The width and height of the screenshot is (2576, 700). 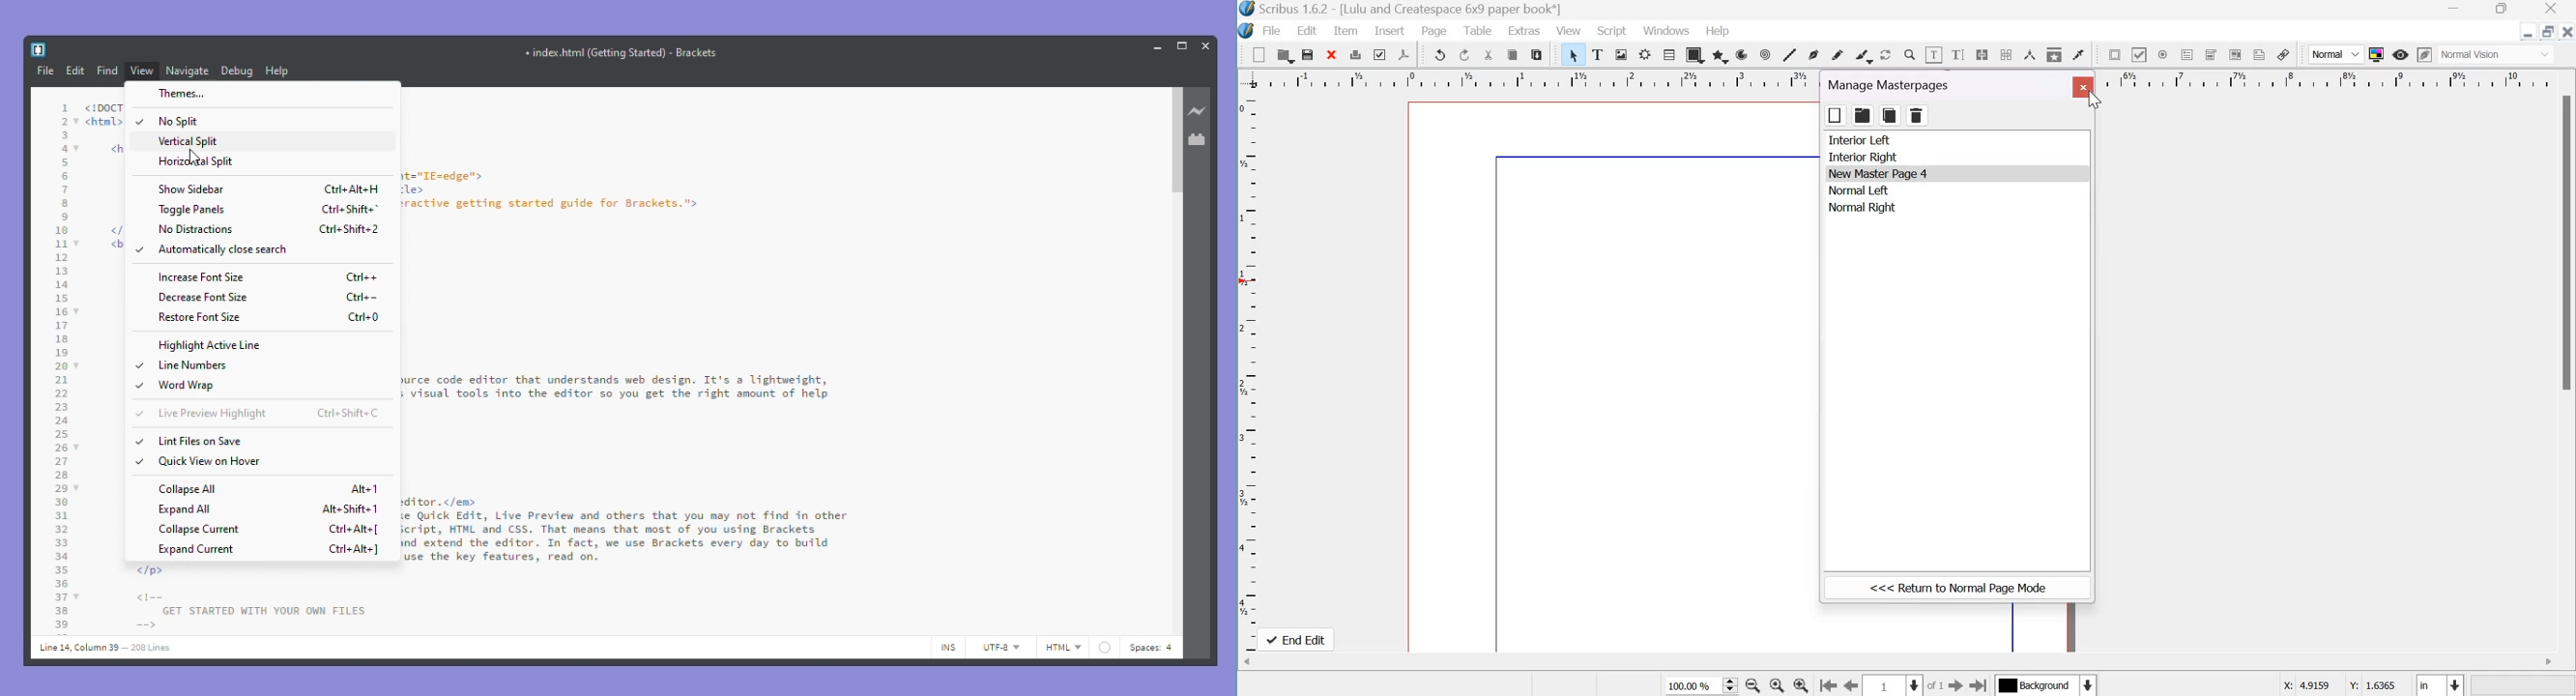 What do you see at coordinates (62, 231) in the screenshot?
I see `10` at bounding box center [62, 231].